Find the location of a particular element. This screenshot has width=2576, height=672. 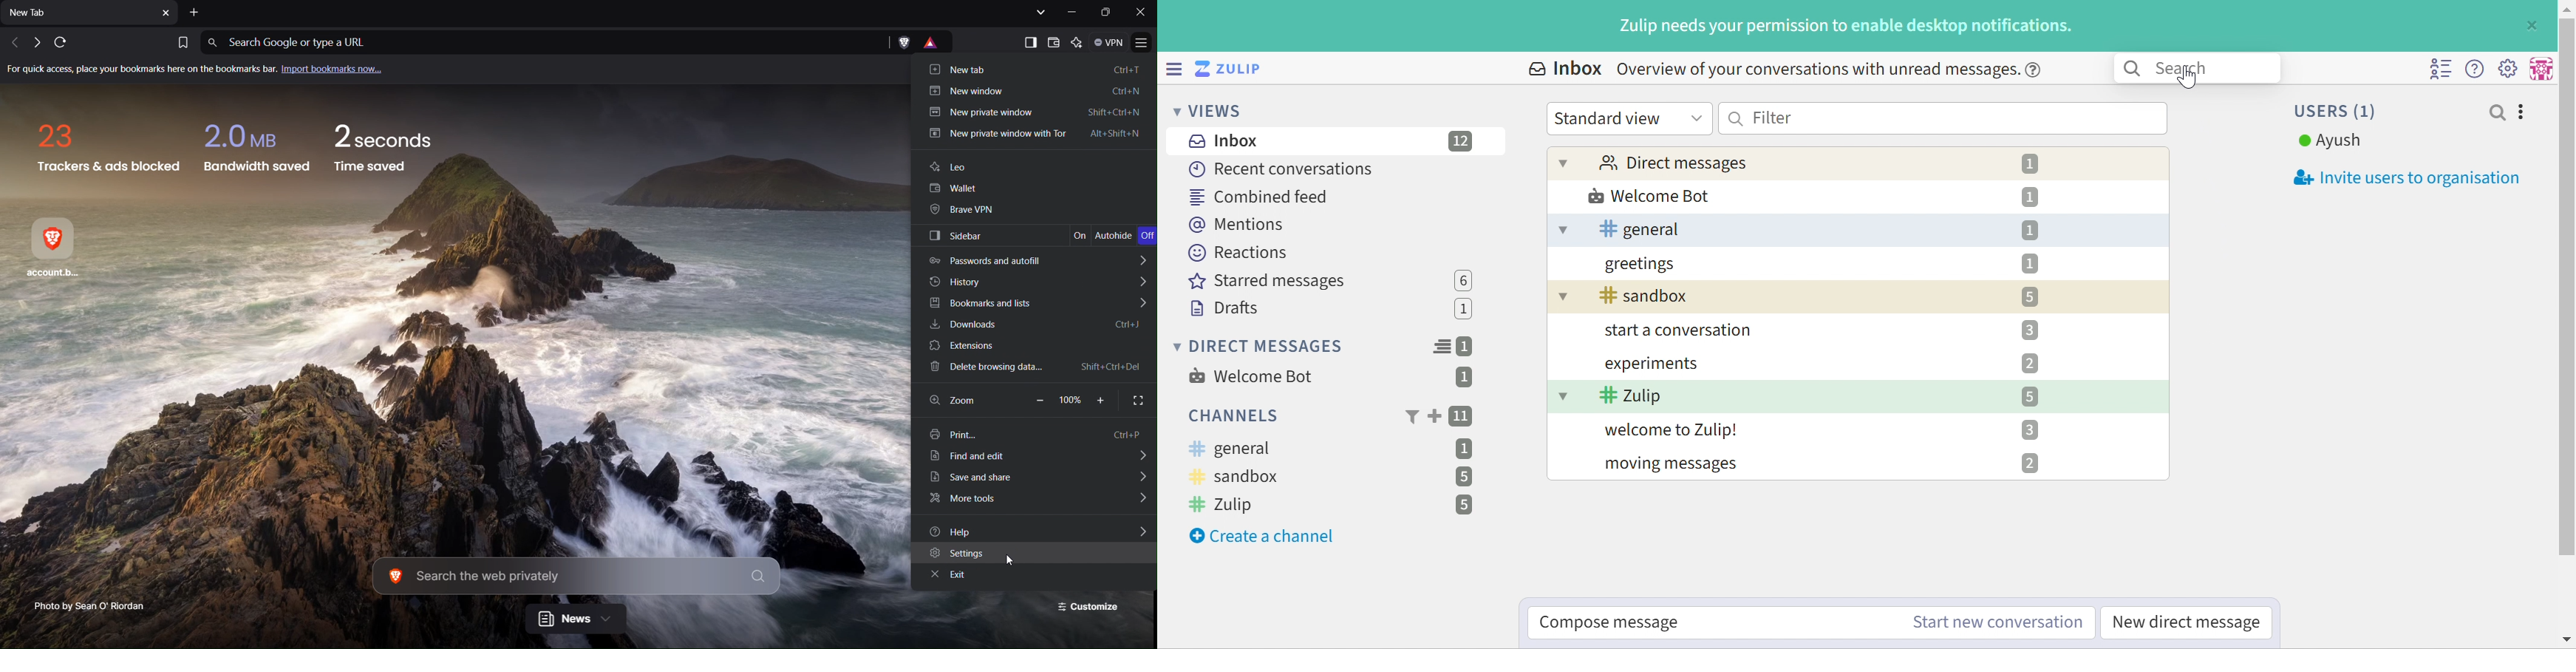

welcome to Zulip! is located at coordinates (1674, 430).